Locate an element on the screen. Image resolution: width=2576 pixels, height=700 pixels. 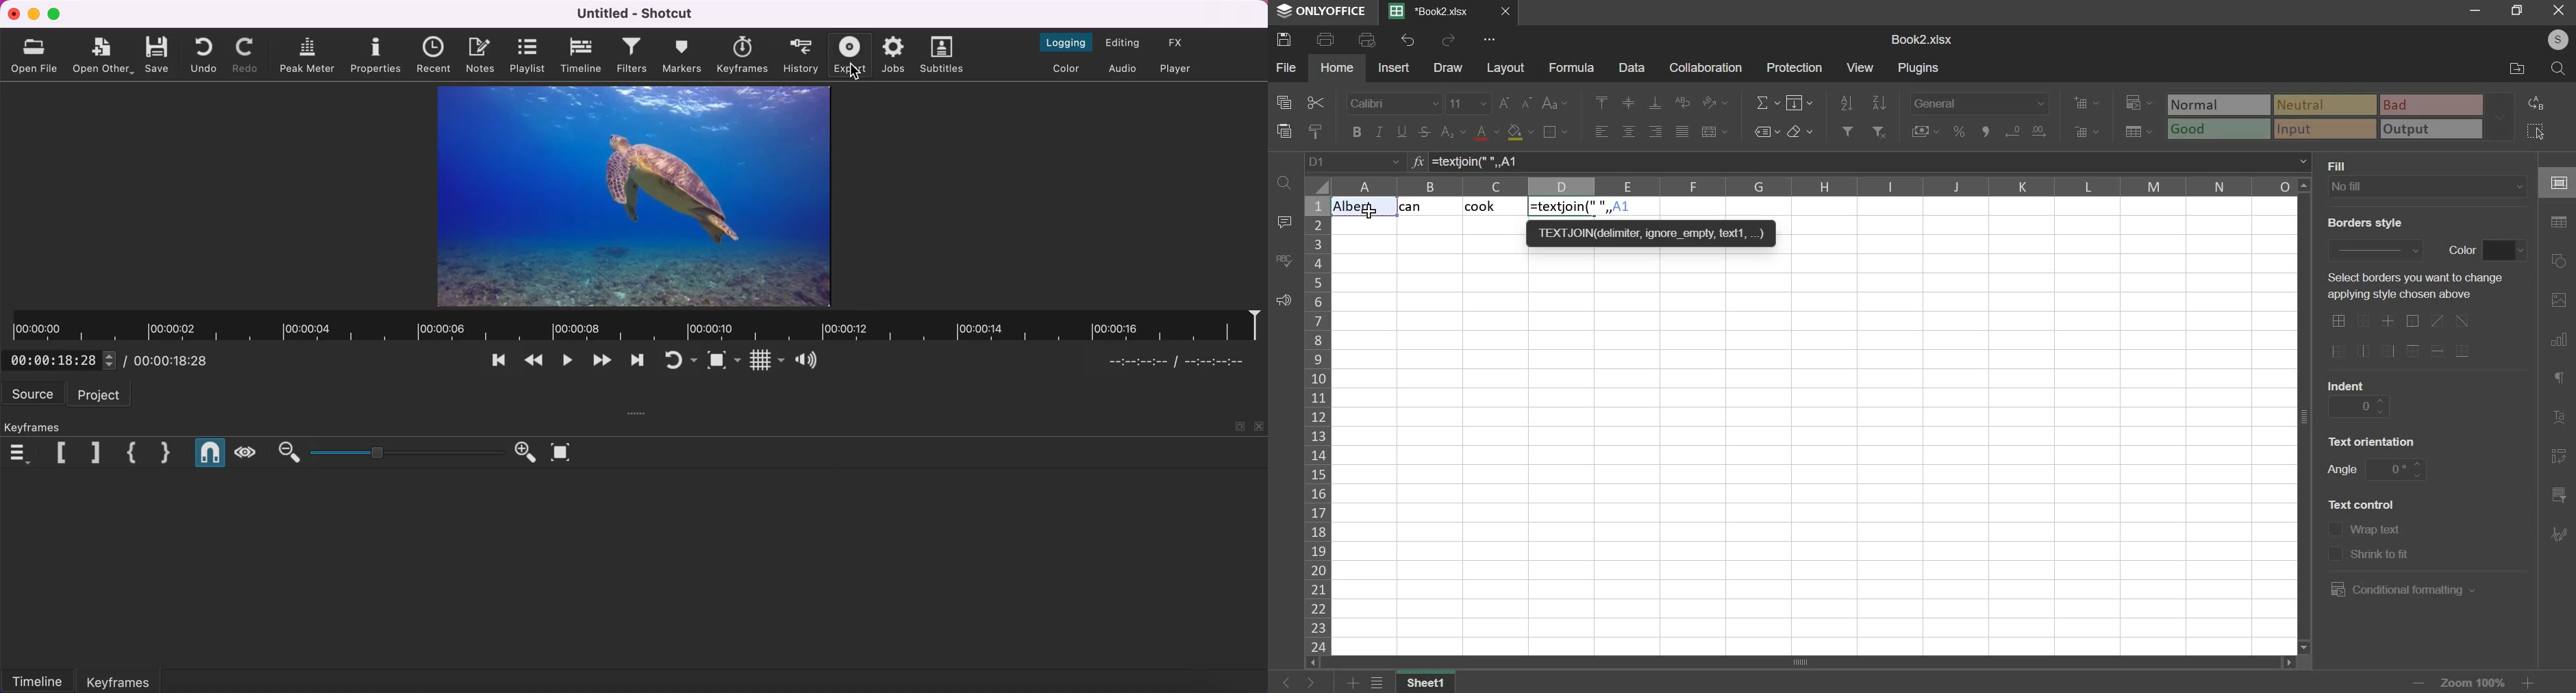
paste is located at coordinates (1284, 131).